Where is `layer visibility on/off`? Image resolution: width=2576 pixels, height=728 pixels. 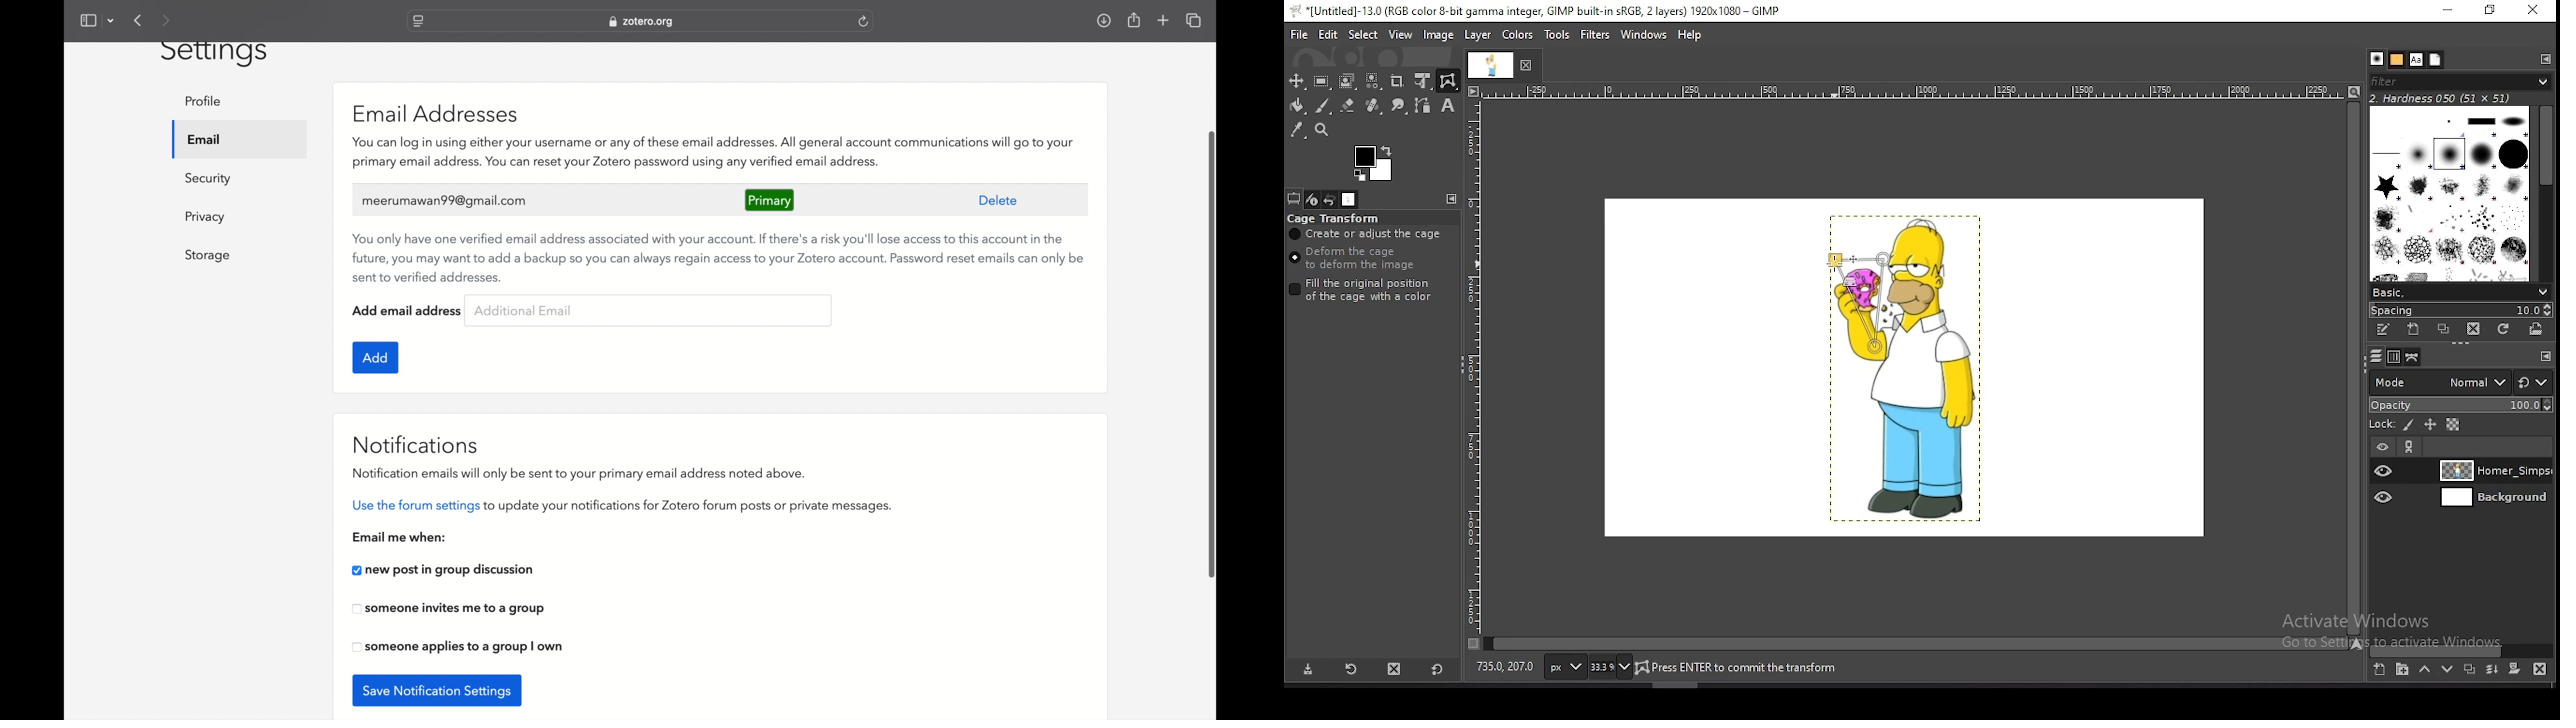 layer visibility on/off is located at coordinates (2385, 497).